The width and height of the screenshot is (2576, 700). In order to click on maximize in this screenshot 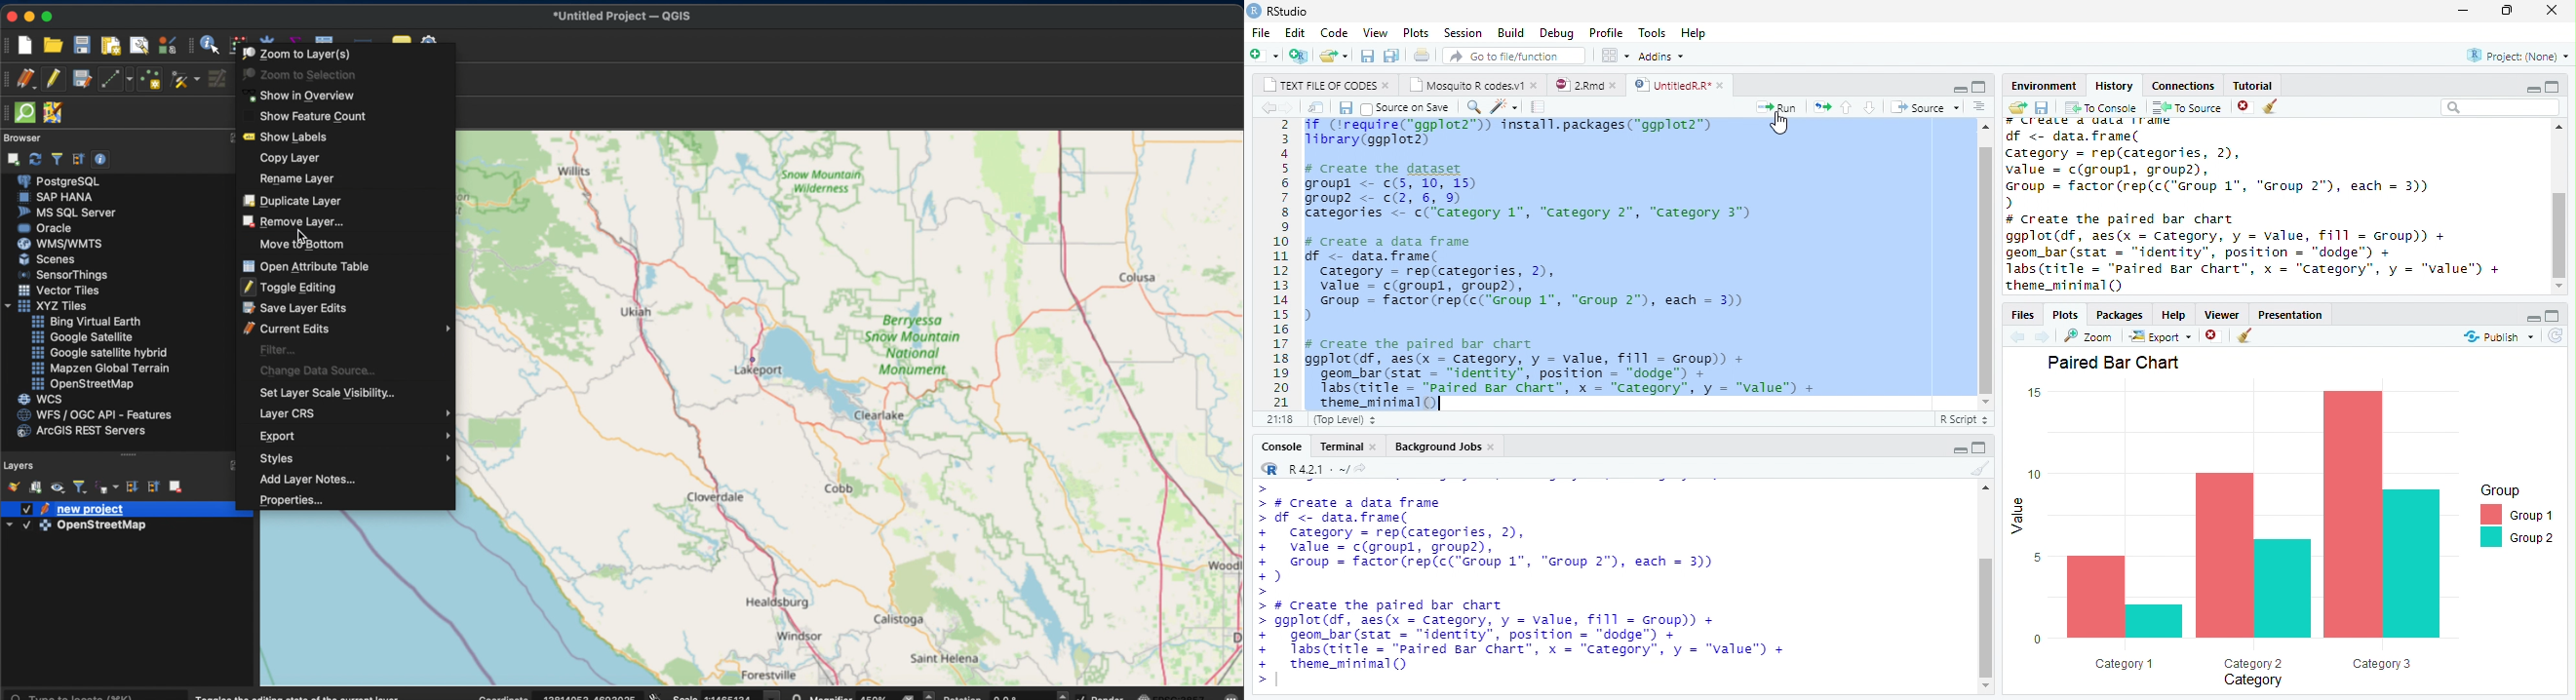, I will do `click(2554, 317)`.